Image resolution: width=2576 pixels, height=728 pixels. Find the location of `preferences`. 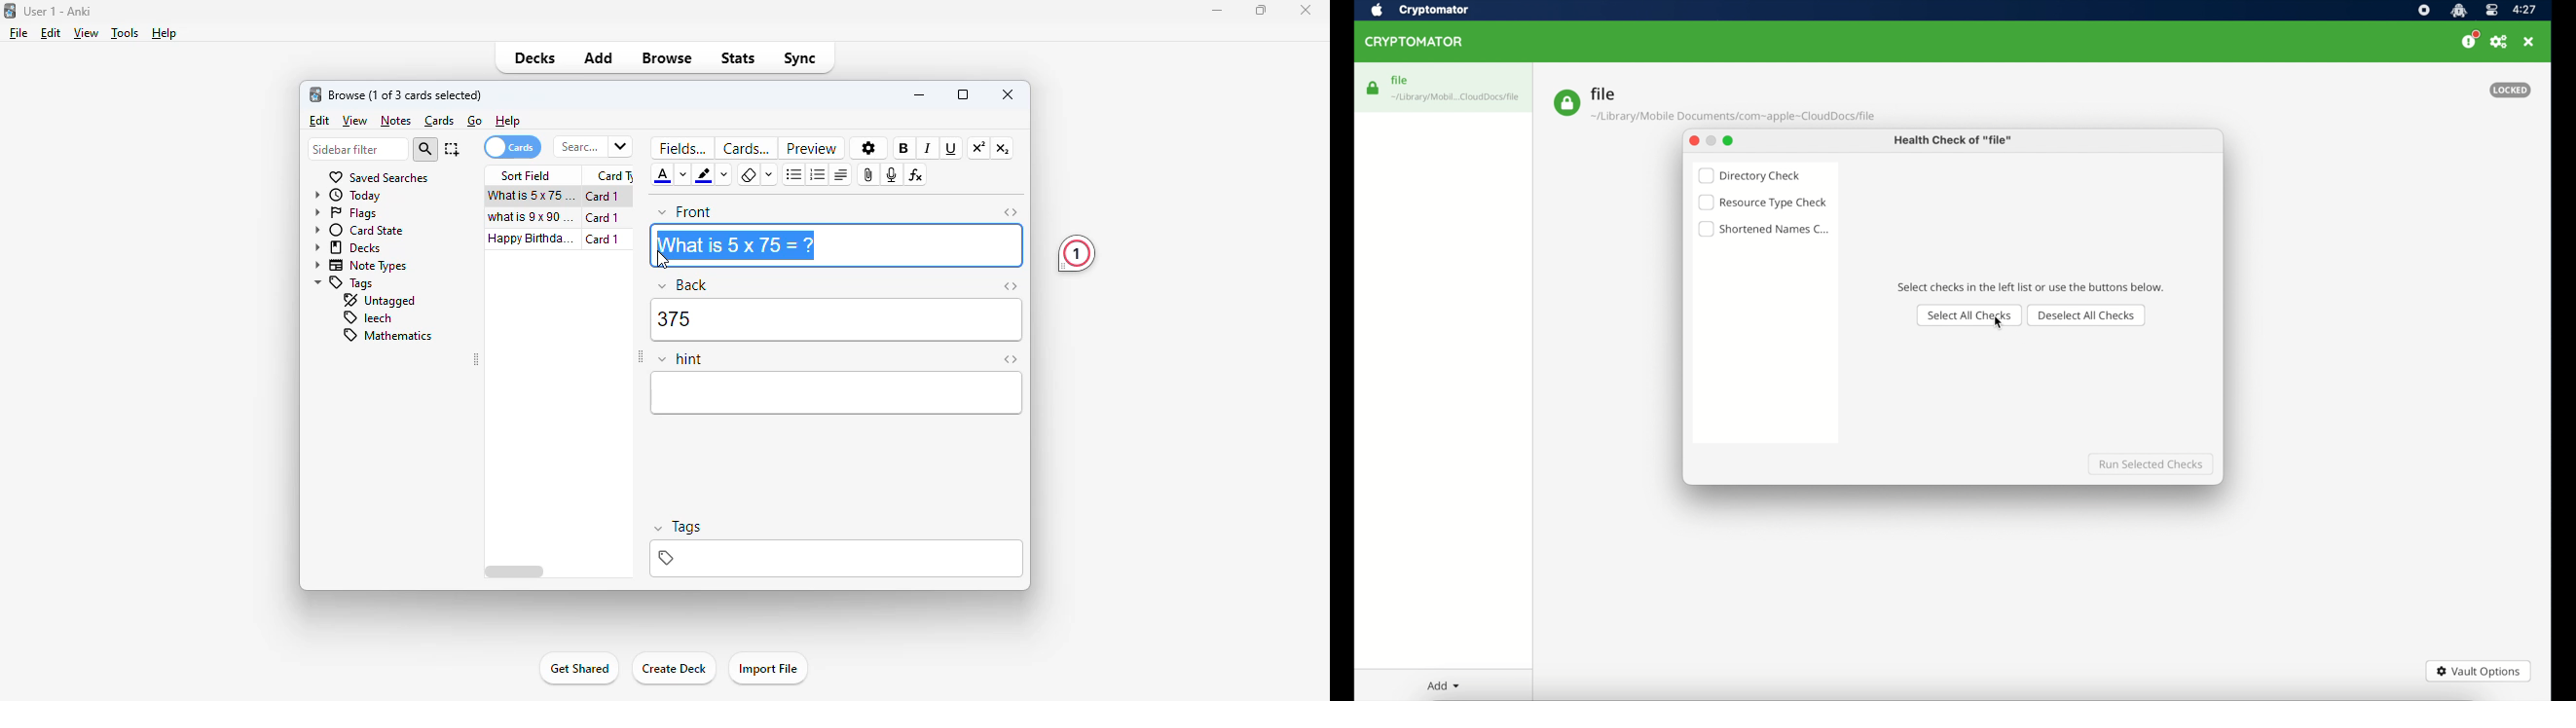

preferences is located at coordinates (2499, 42).